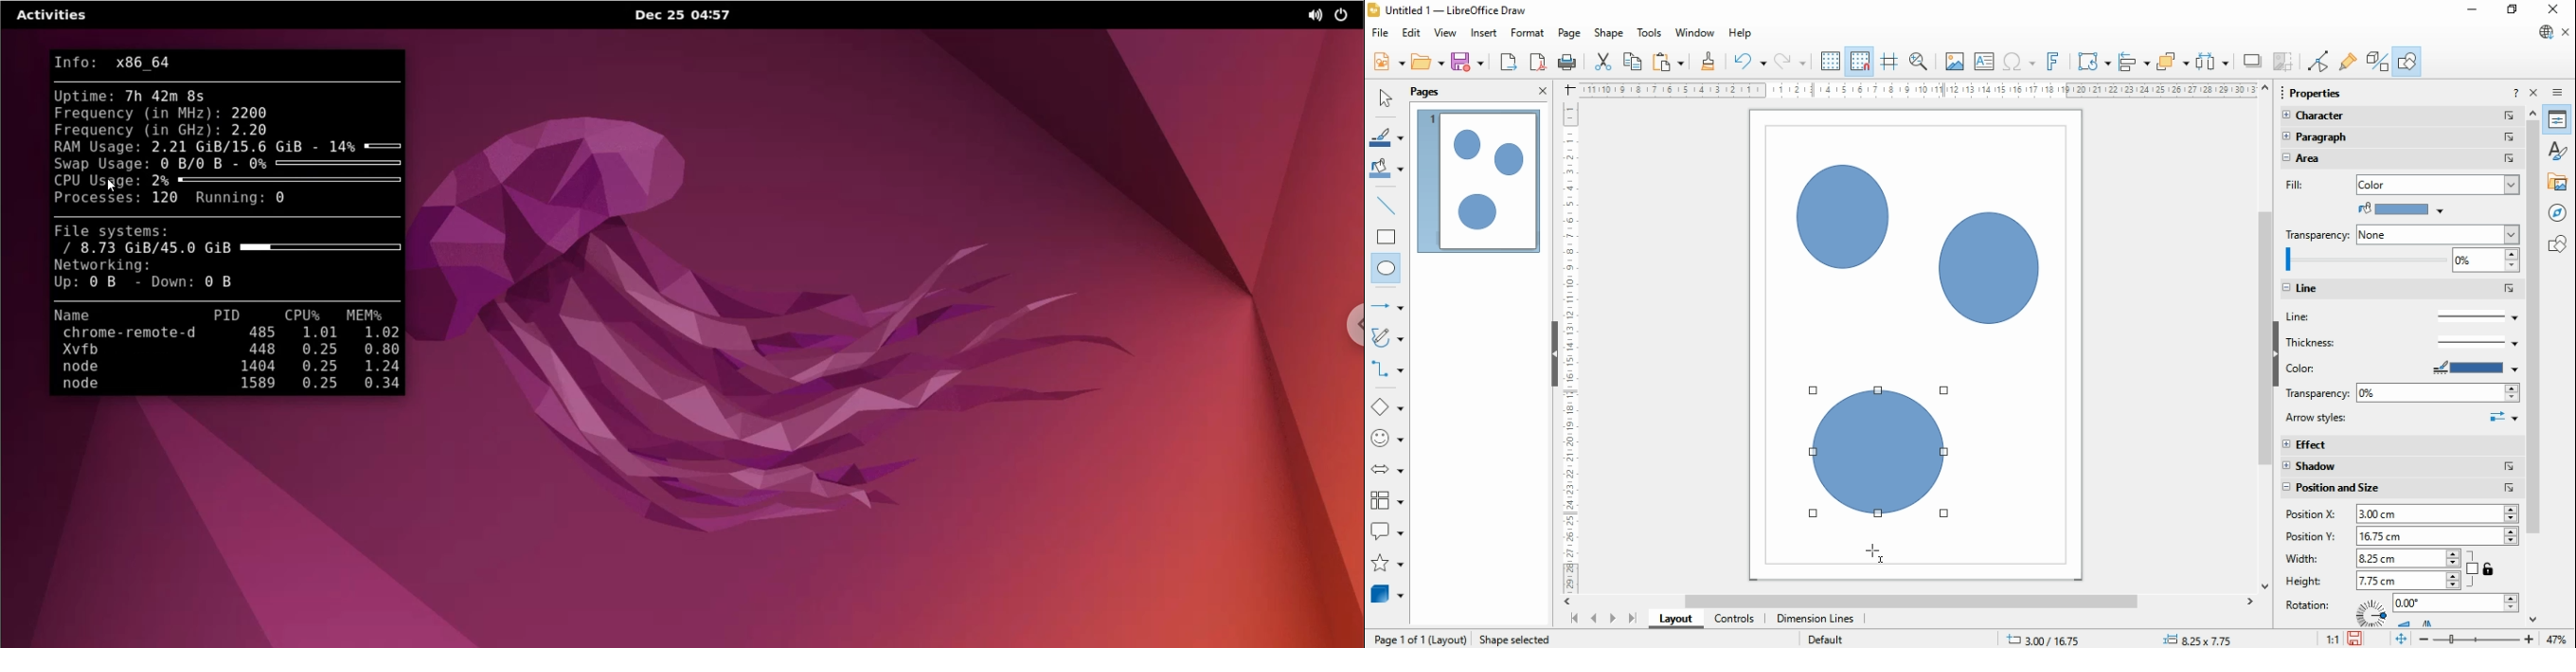 The width and height of the screenshot is (2576, 672). What do you see at coordinates (1419, 639) in the screenshot?
I see `Page 1 0f 1 (Layout)` at bounding box center [1419, 639].